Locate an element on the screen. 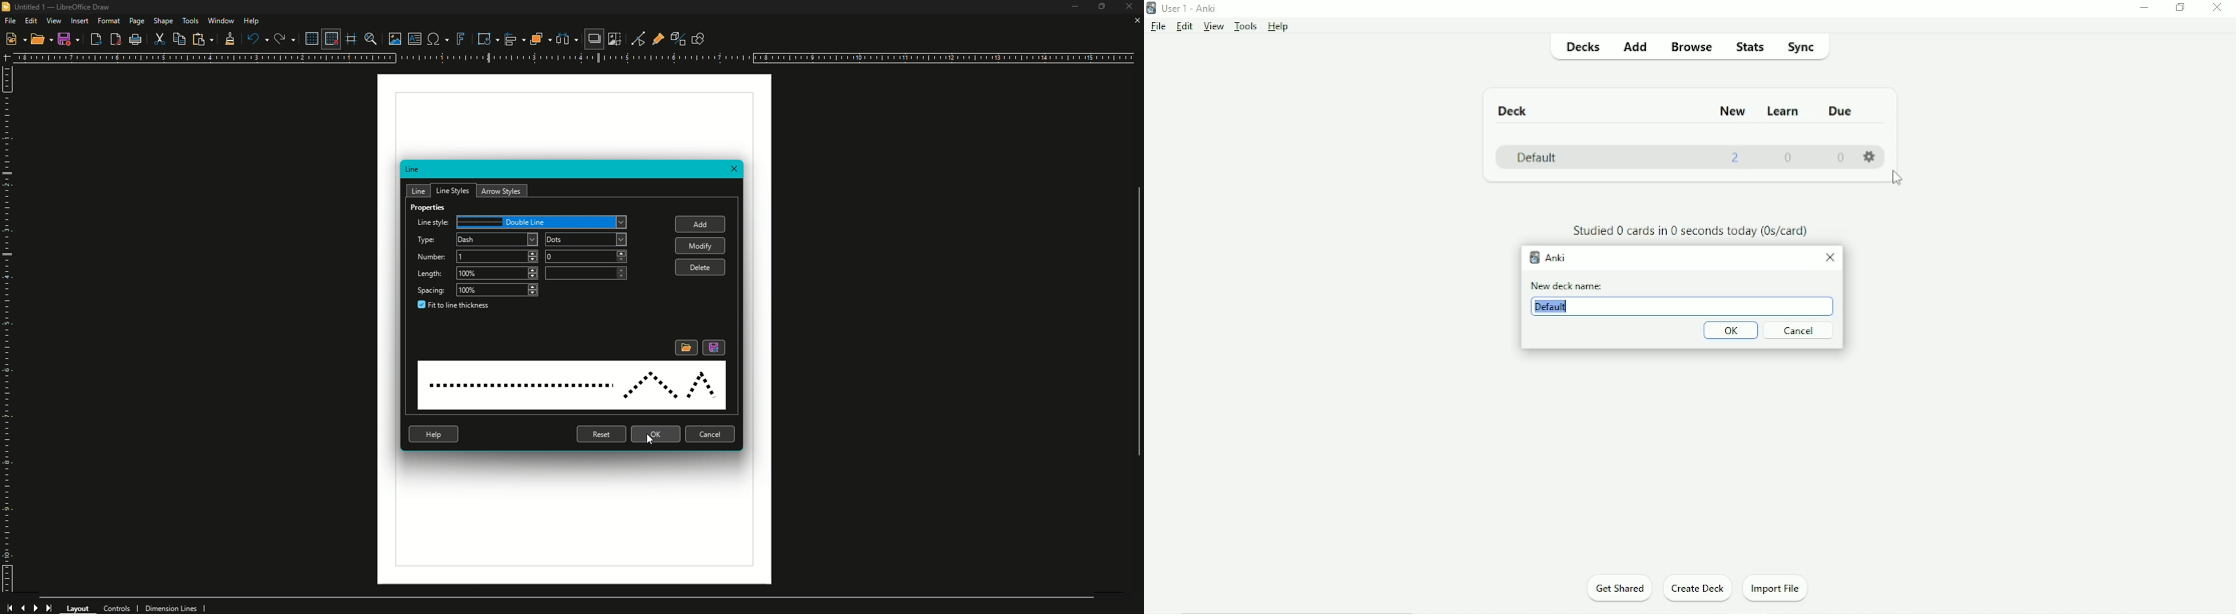 Image resolution: width=2240 pixels, height=616 pixels. New is located at coordinates (1732, 109).